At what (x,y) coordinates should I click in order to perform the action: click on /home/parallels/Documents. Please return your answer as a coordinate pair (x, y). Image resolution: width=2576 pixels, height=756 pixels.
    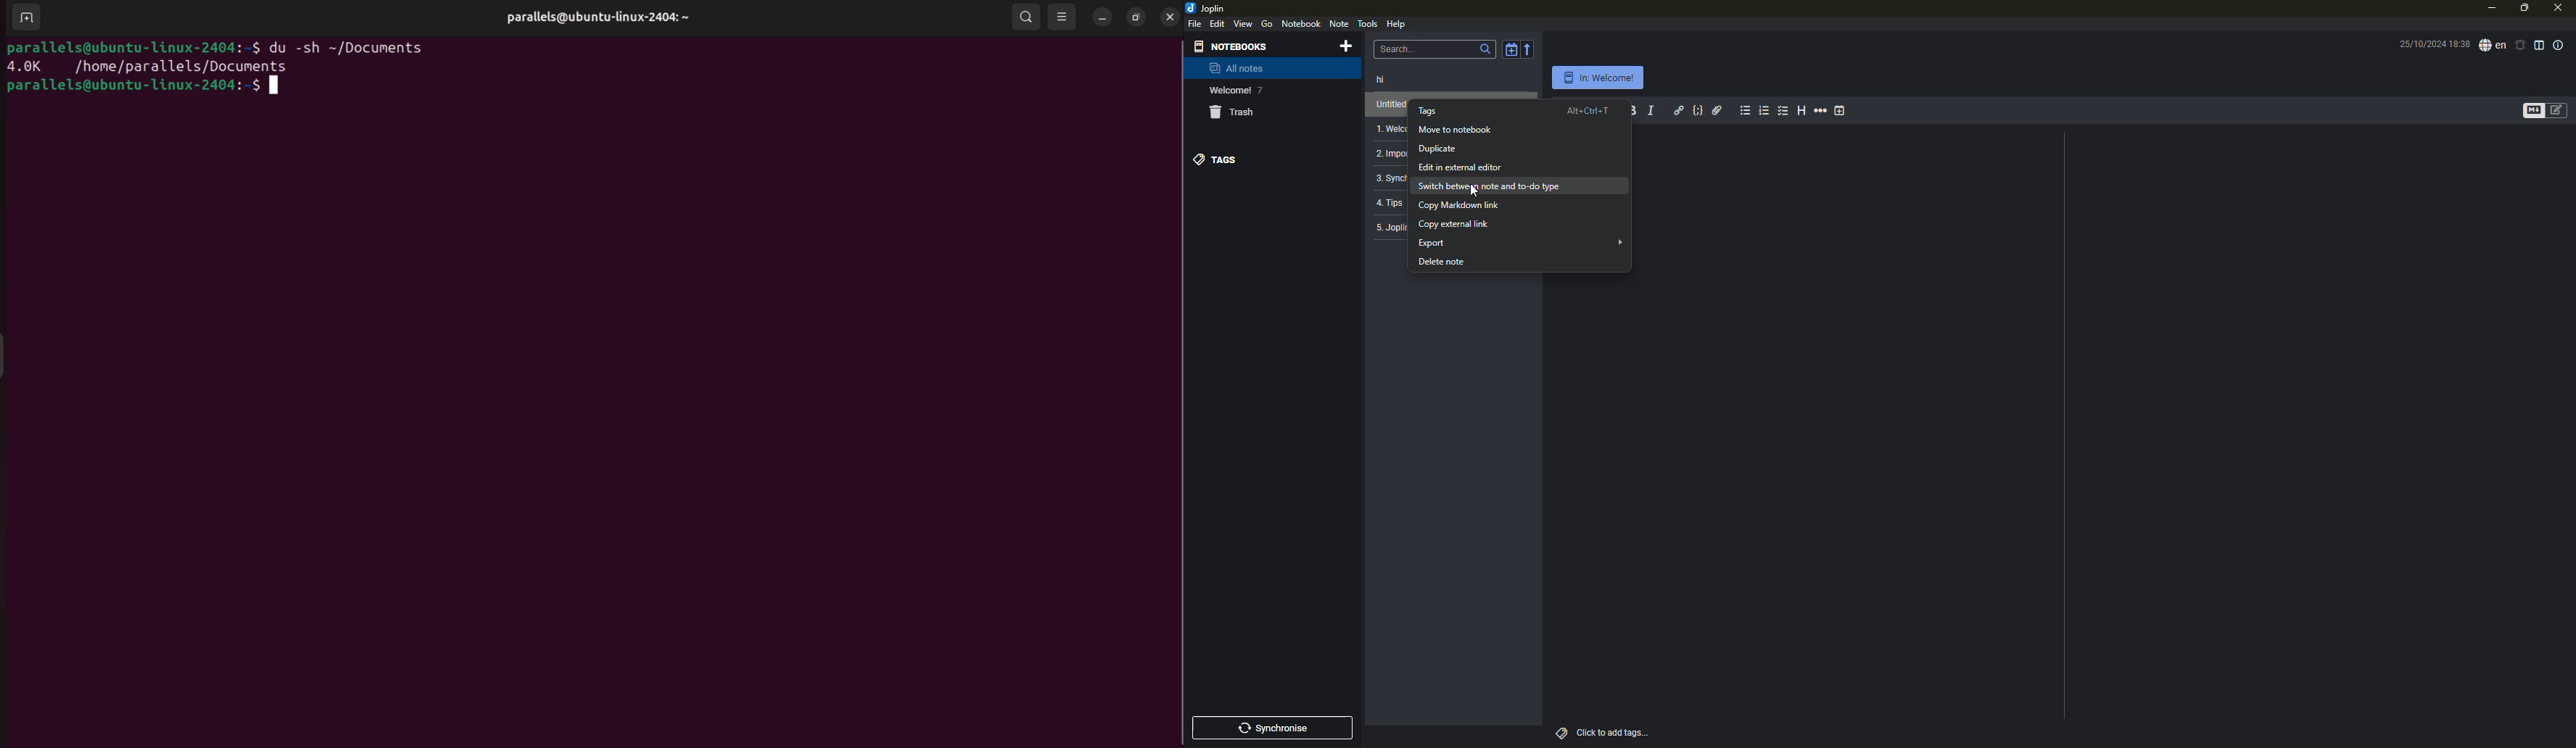
    Looking at the image, I should click on (180, 66).